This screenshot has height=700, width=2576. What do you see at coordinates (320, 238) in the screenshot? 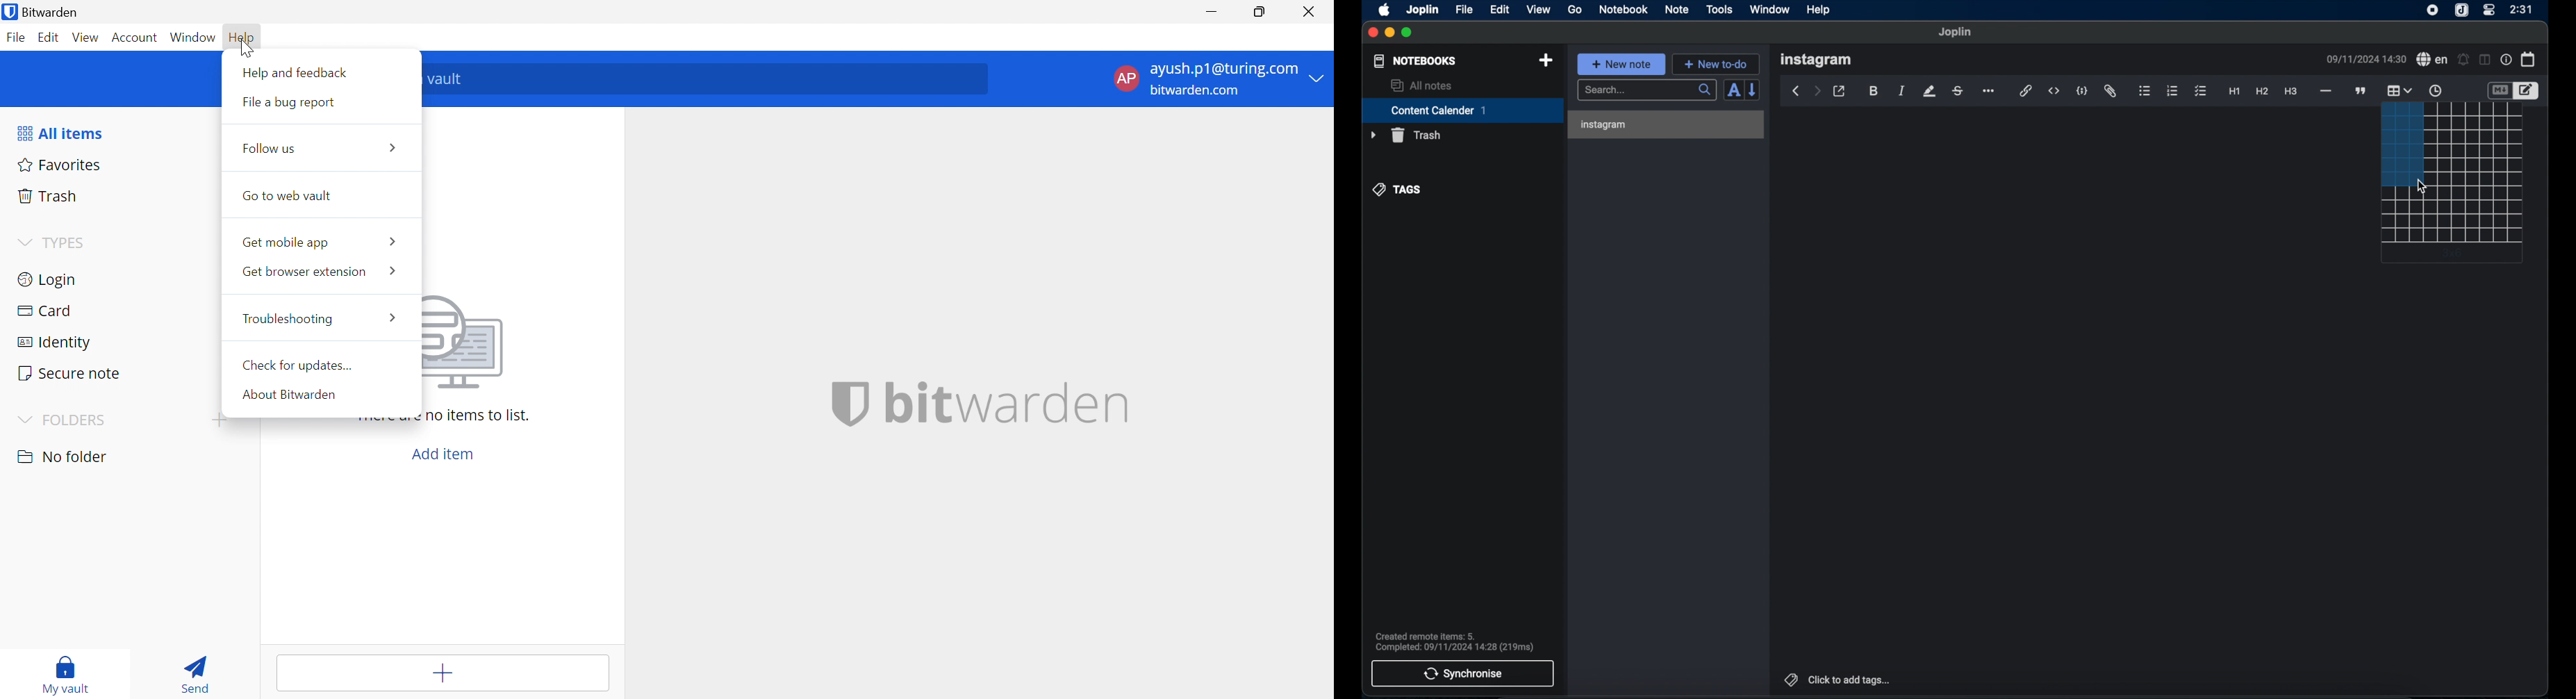
I see `Get mobile app` at bounding box center [320, 238].